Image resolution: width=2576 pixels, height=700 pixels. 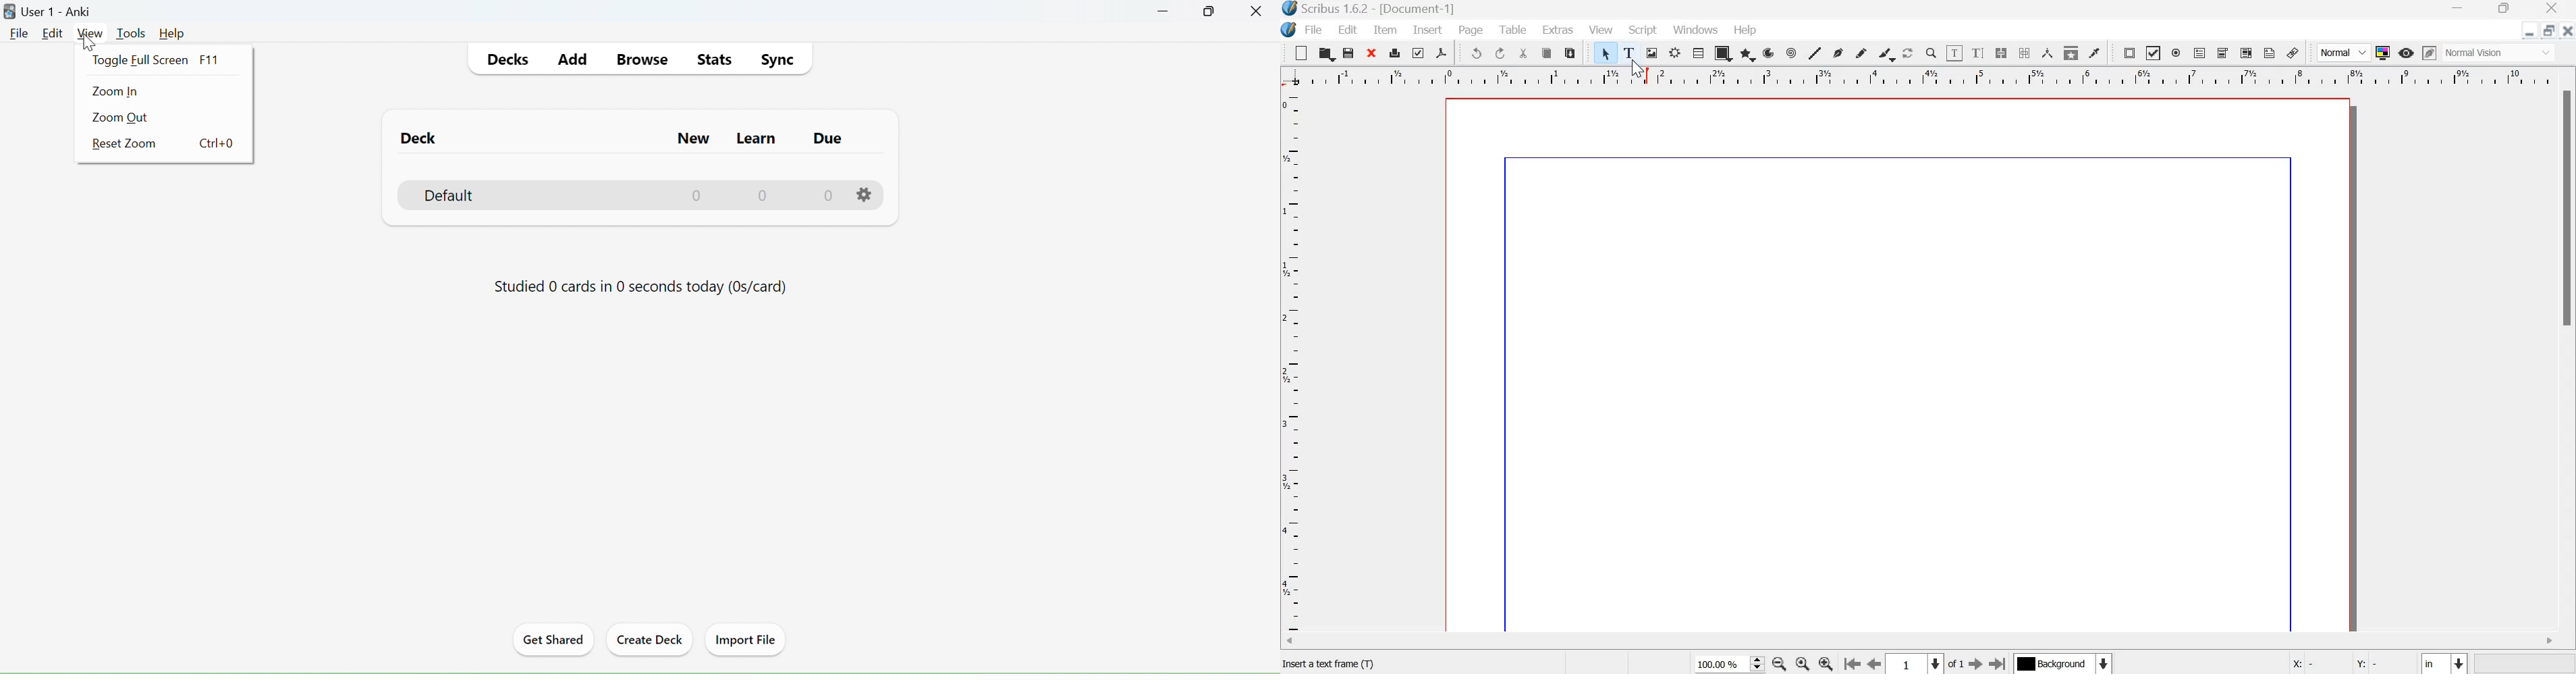 What do you see at coordinates (1601, 30) in the screenshot?
I see `View` at bounding box center [1601, 30].